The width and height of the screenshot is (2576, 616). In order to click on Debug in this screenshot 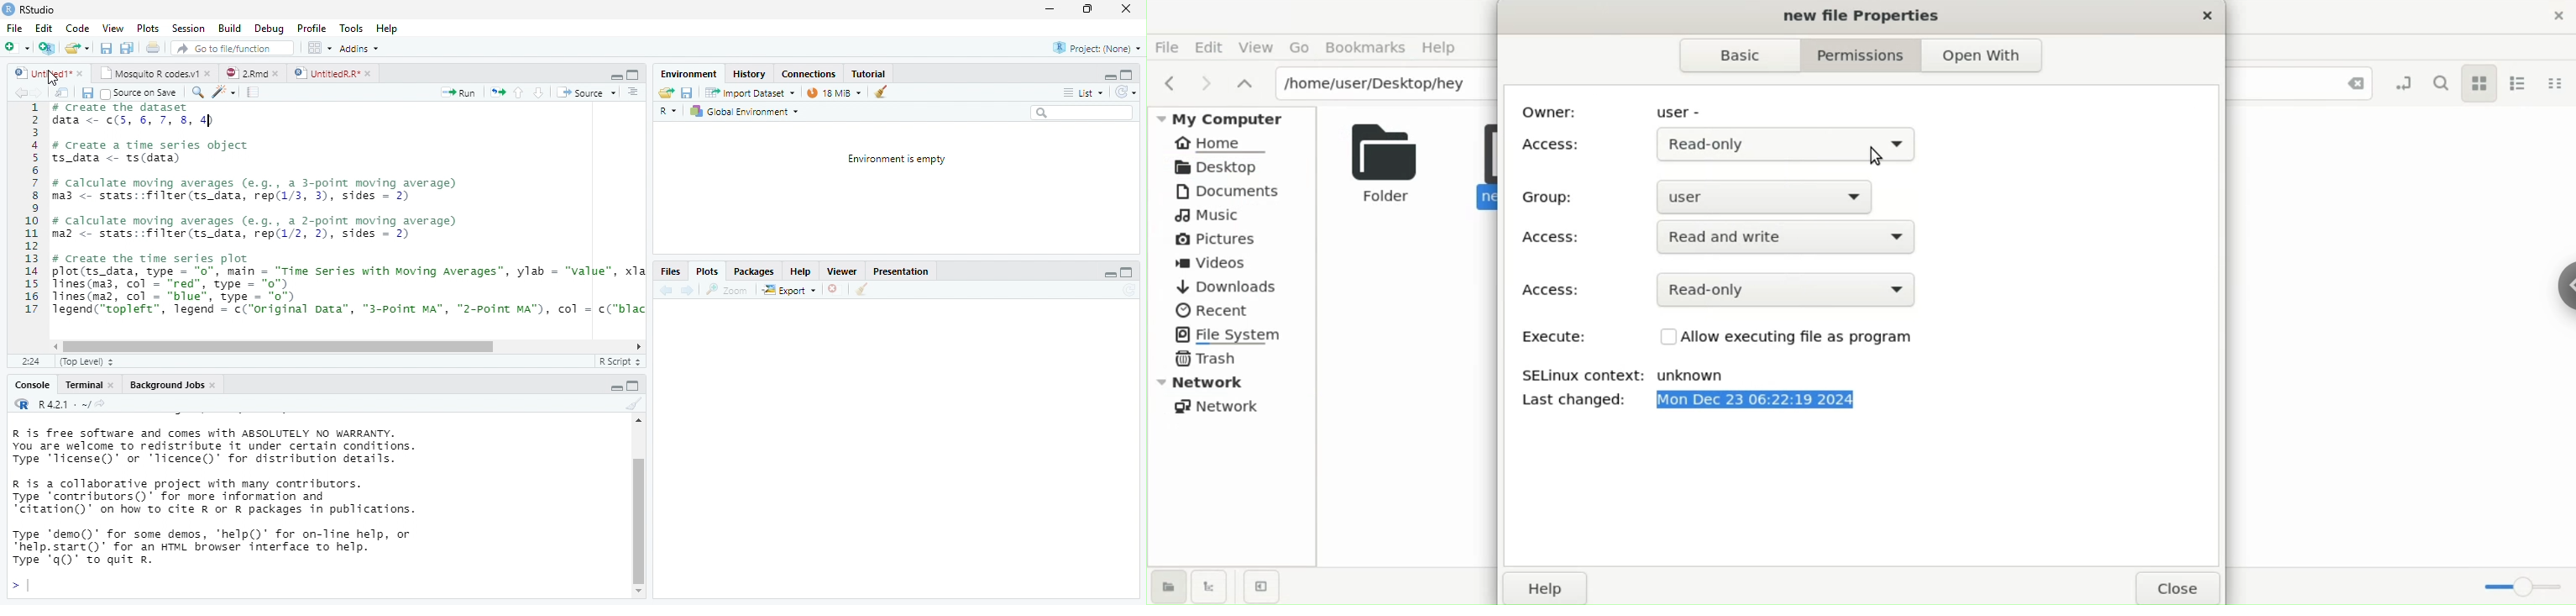, I will do `click(269, 29)`.